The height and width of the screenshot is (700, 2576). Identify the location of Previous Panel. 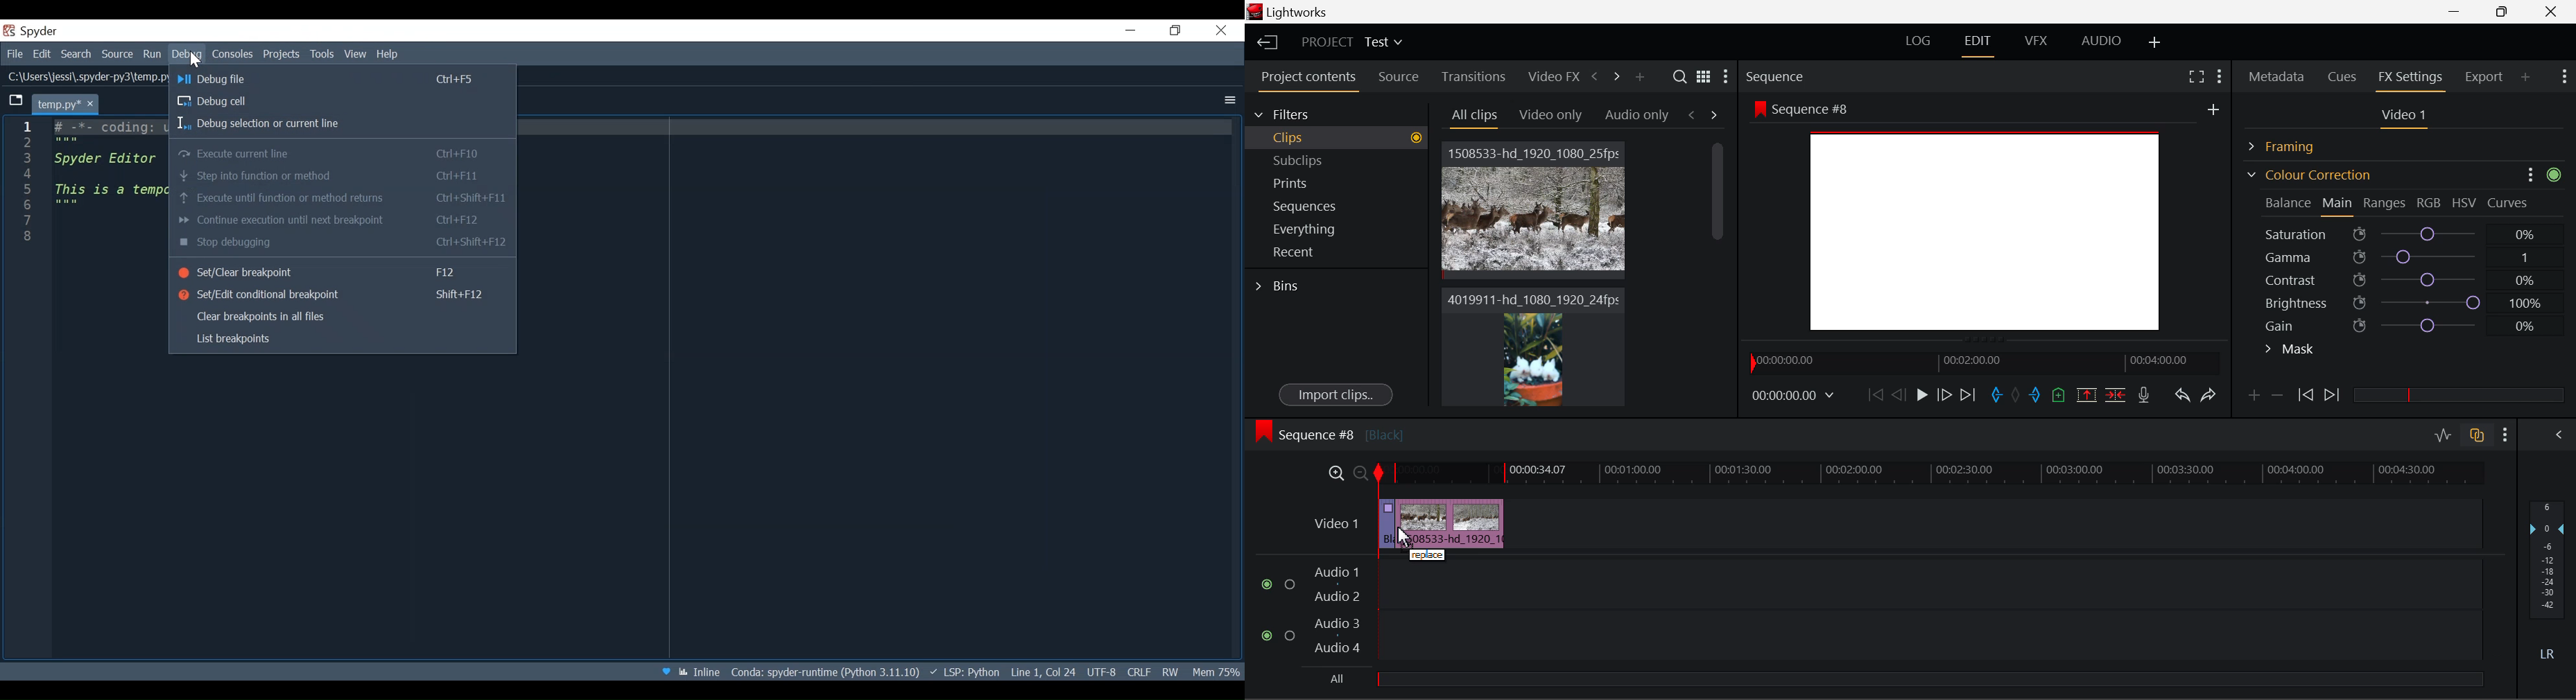
(1594, 77).